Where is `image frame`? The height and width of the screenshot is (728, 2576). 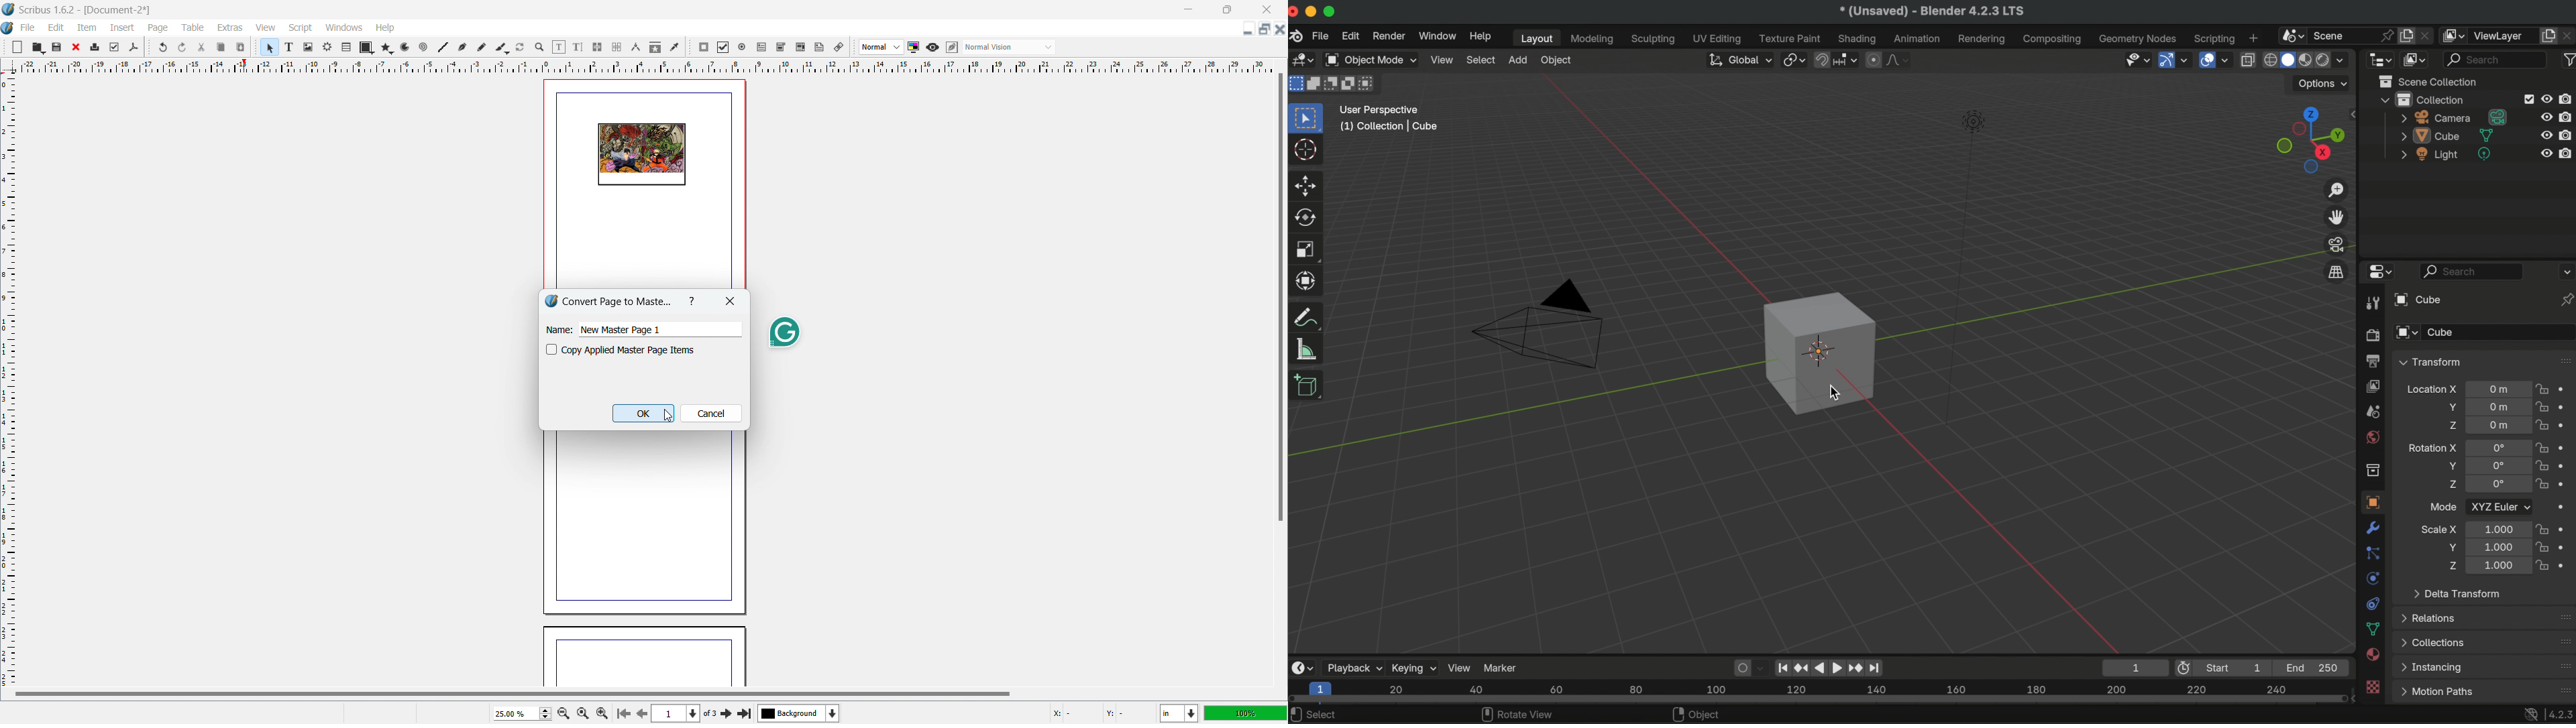
image frame is located at coordinates (308, 47).